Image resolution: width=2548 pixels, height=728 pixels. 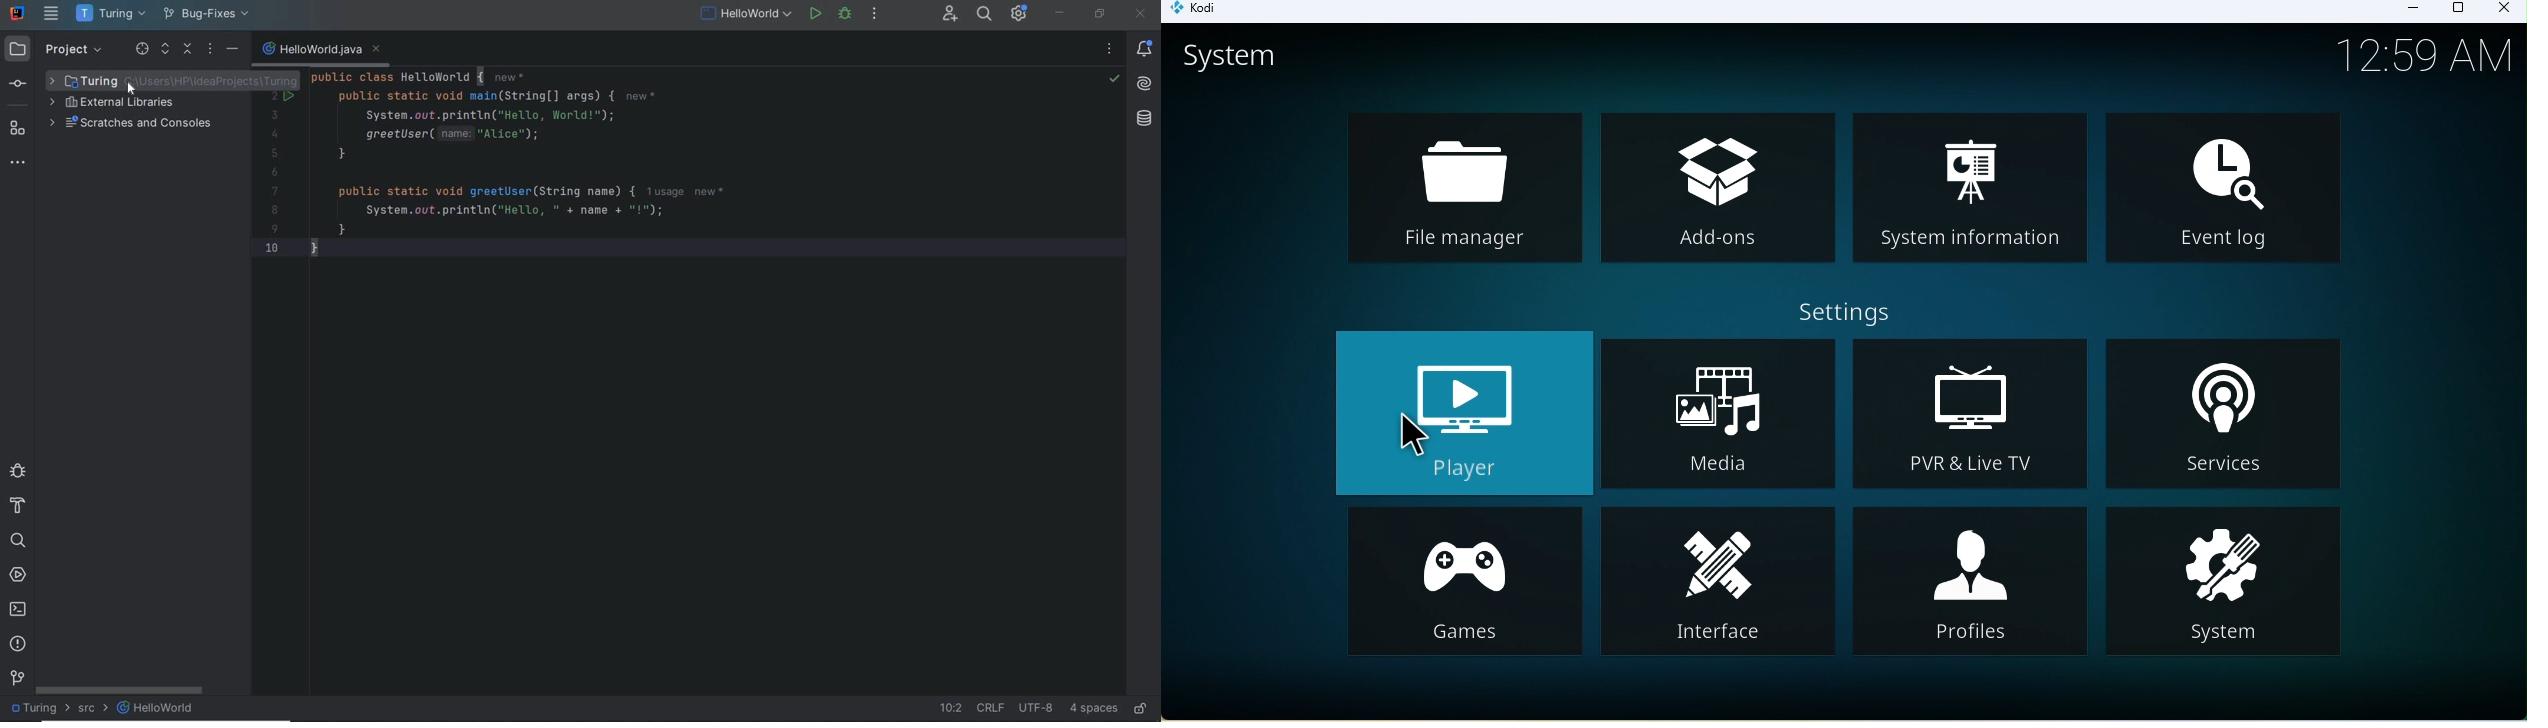 What do you see at coordinates (275, 210) in the screenshot?
I see `8` at bounding box center [275, 210].